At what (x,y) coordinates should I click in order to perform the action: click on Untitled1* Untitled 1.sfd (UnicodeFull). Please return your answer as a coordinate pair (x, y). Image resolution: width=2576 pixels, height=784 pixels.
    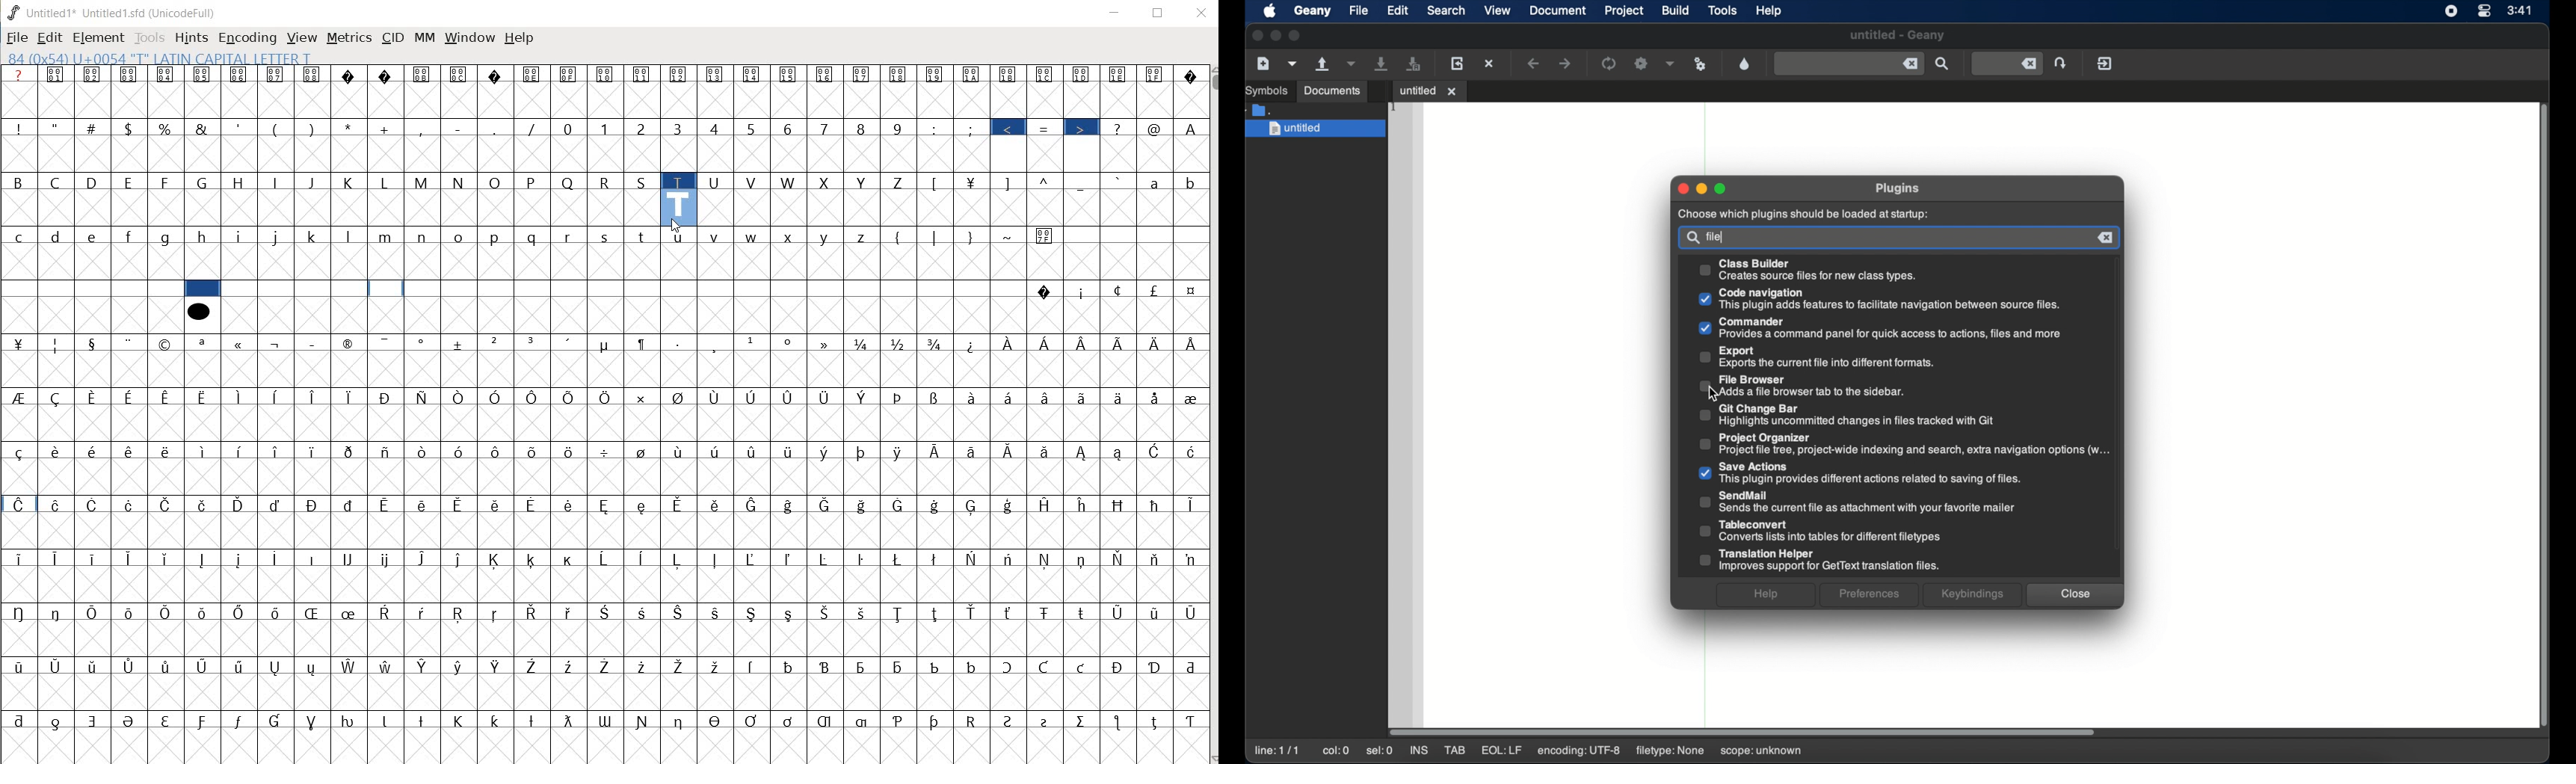
    Looking at the image, I should click on (119, 12).